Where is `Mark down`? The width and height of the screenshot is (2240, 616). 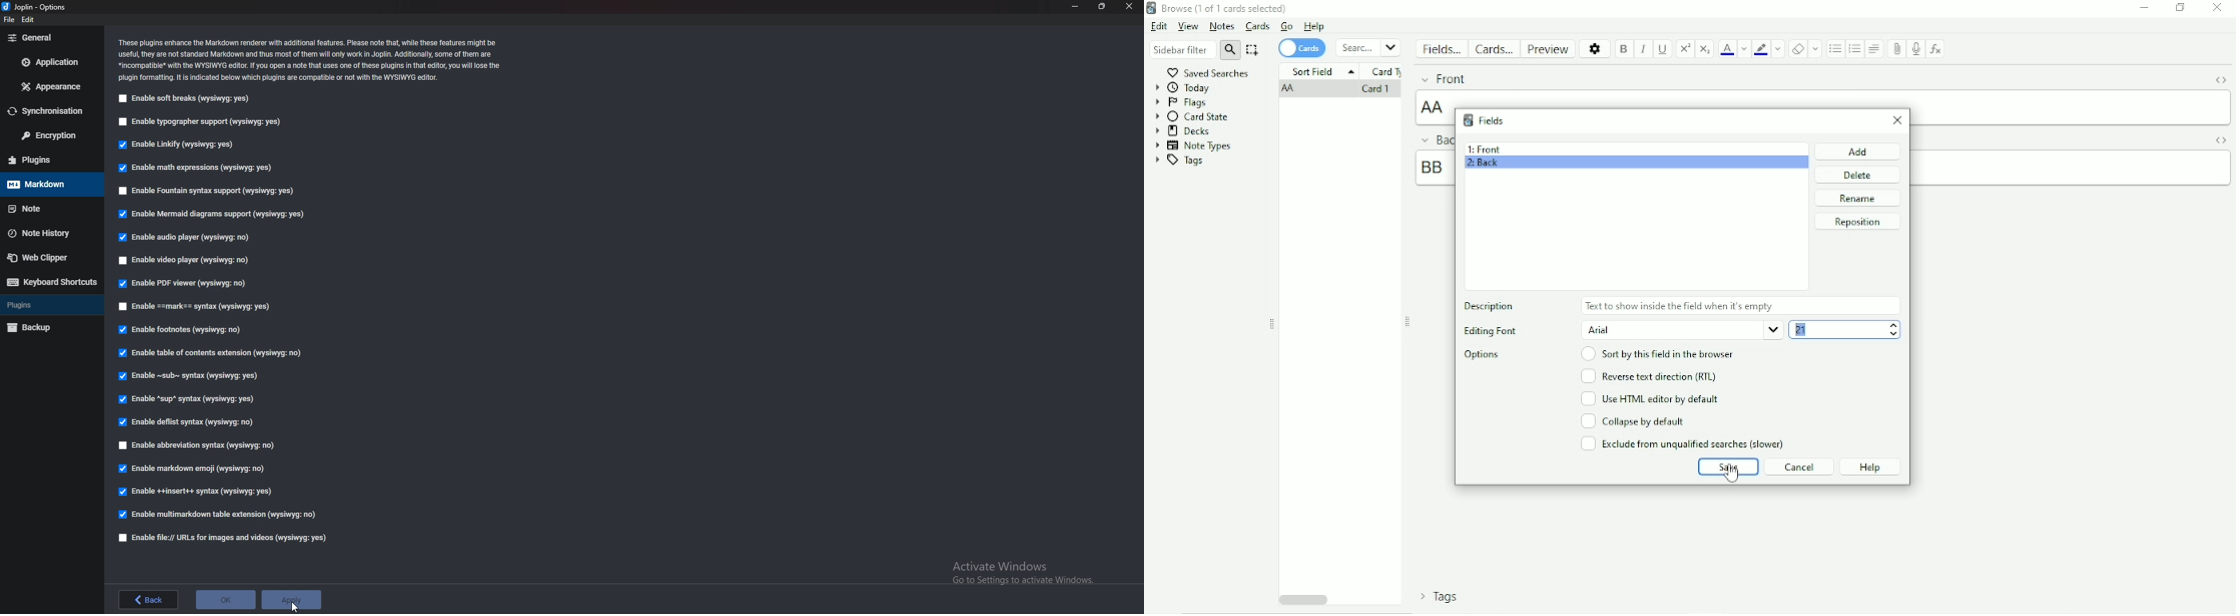
Mark down is located at coordinates (48, 185).